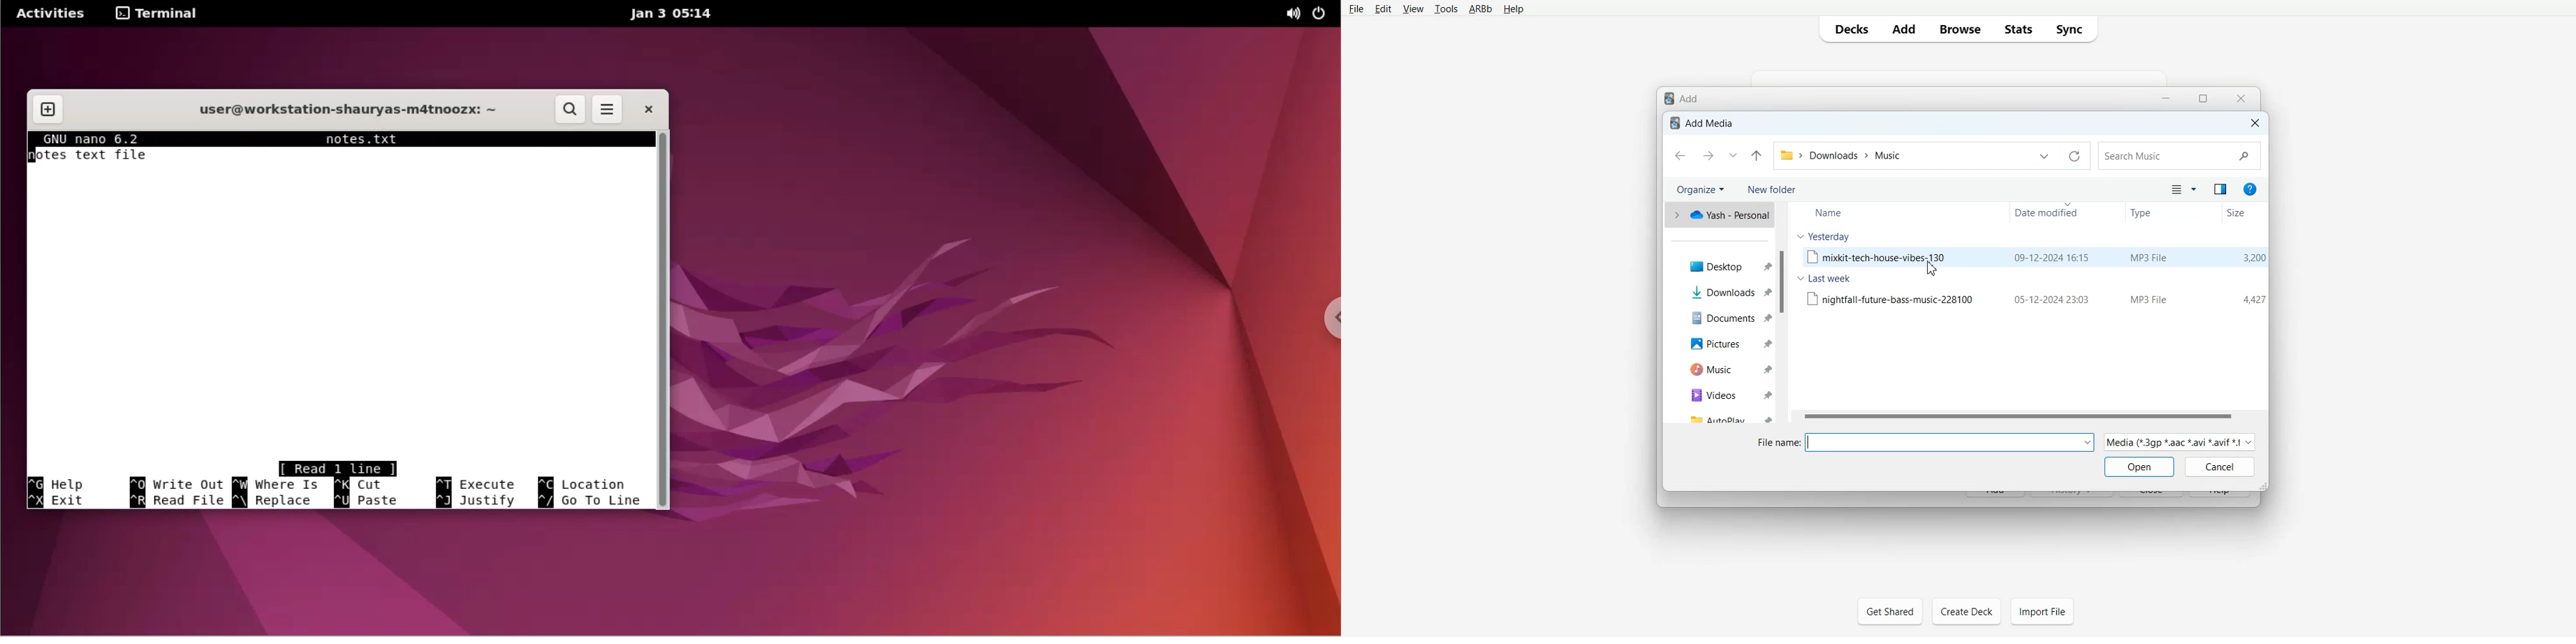  Describe the element at coordinates (1784, 313) in the screenshot. I see `Vertical scroll bar` at that location.